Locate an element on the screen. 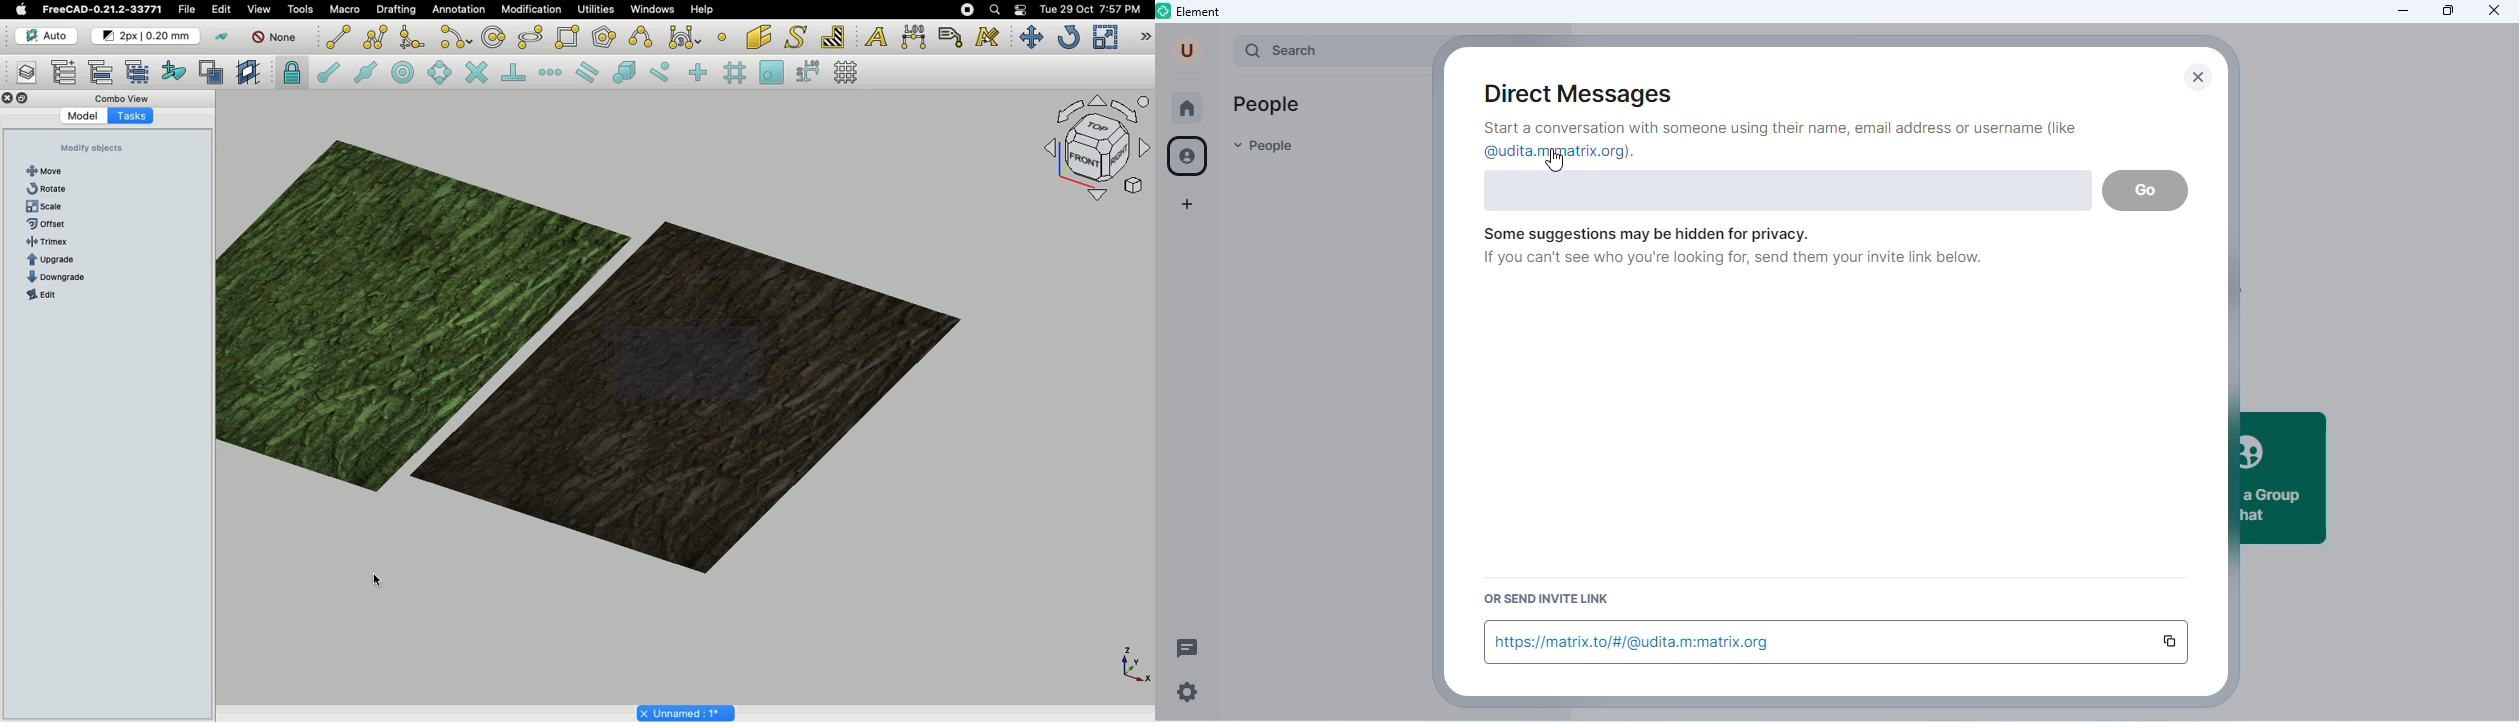   Downgrade is located at coordinates (67, 277).